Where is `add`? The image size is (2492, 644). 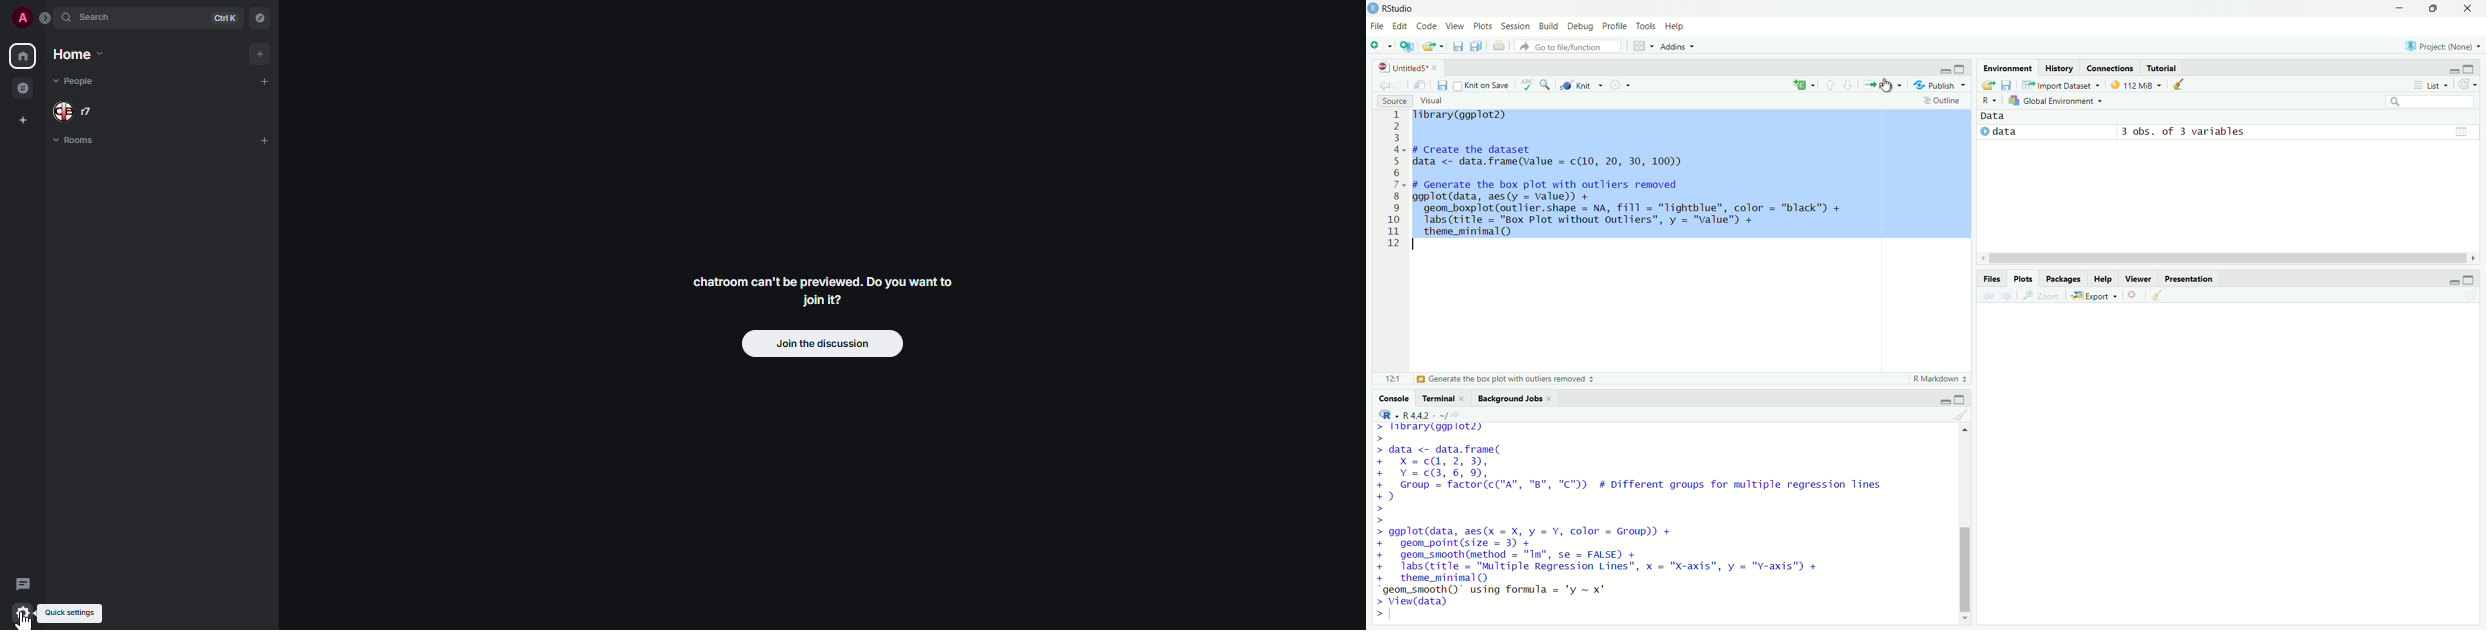 add is located at coordinates (1795, 86).